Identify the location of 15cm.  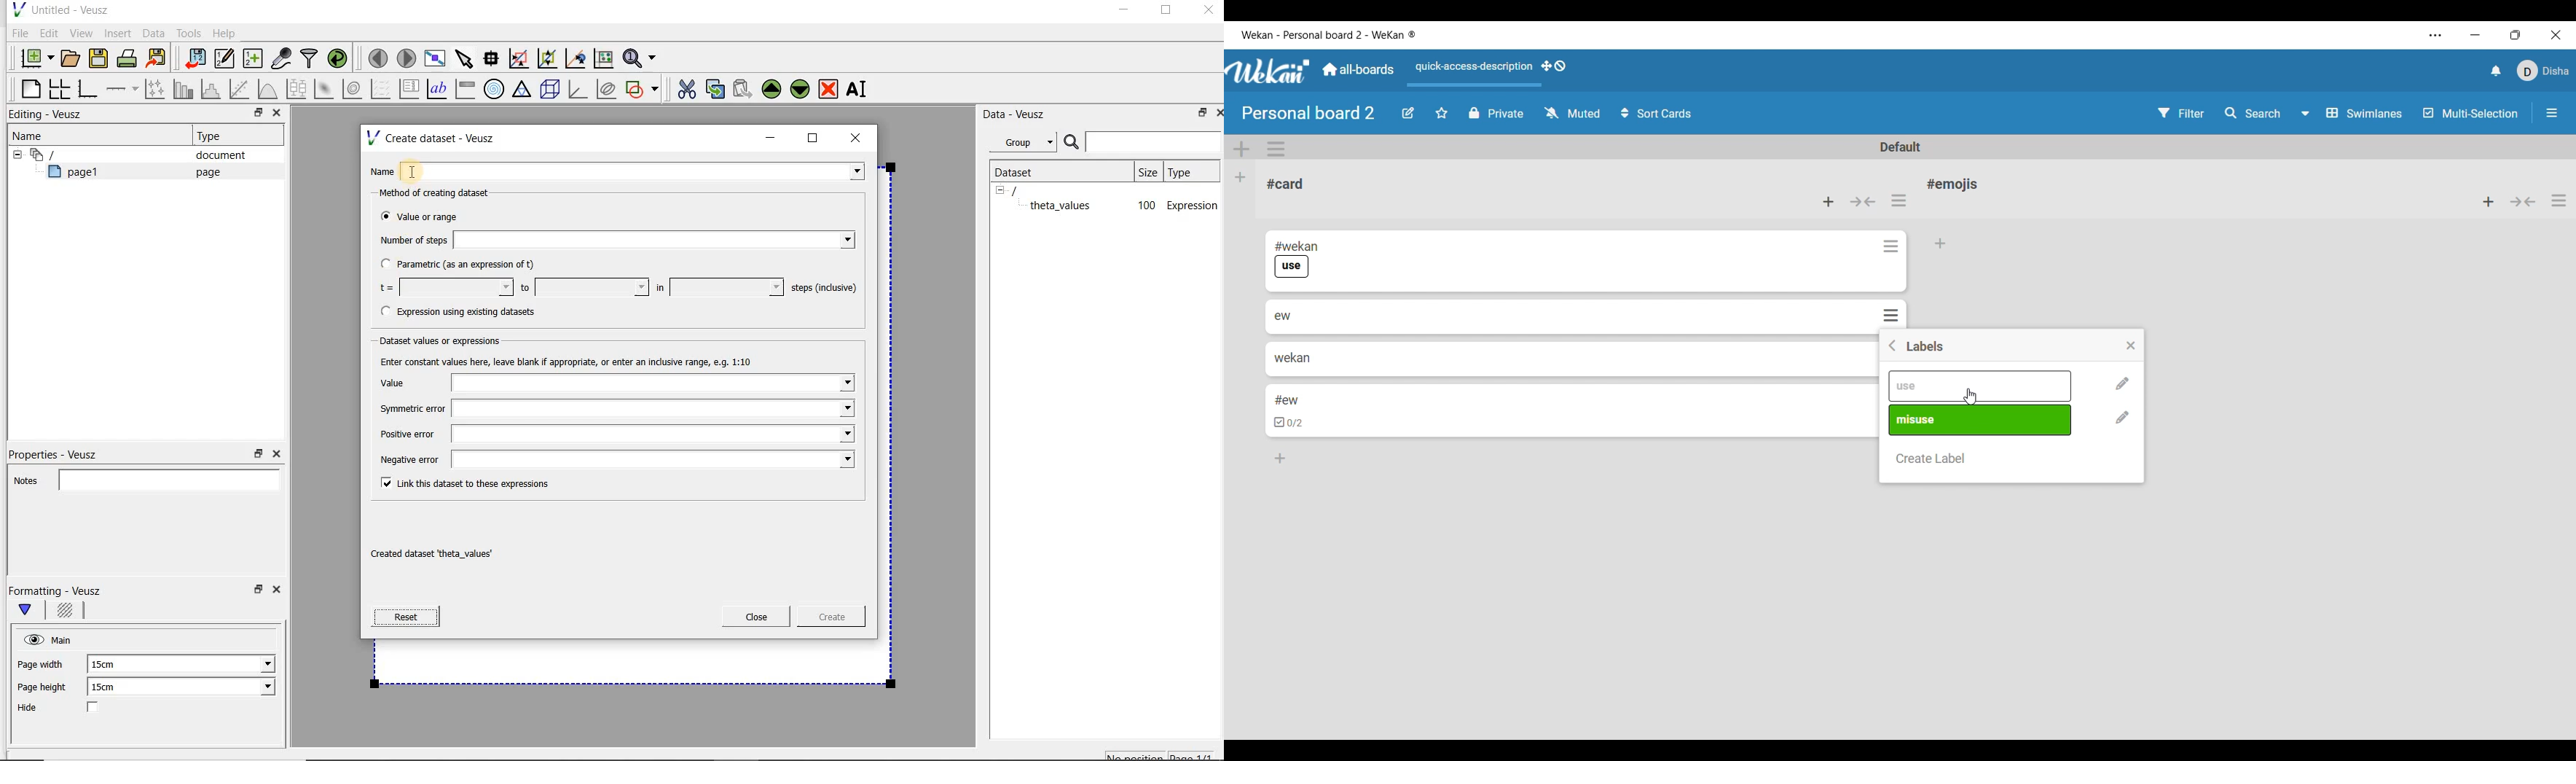
(111, 665).